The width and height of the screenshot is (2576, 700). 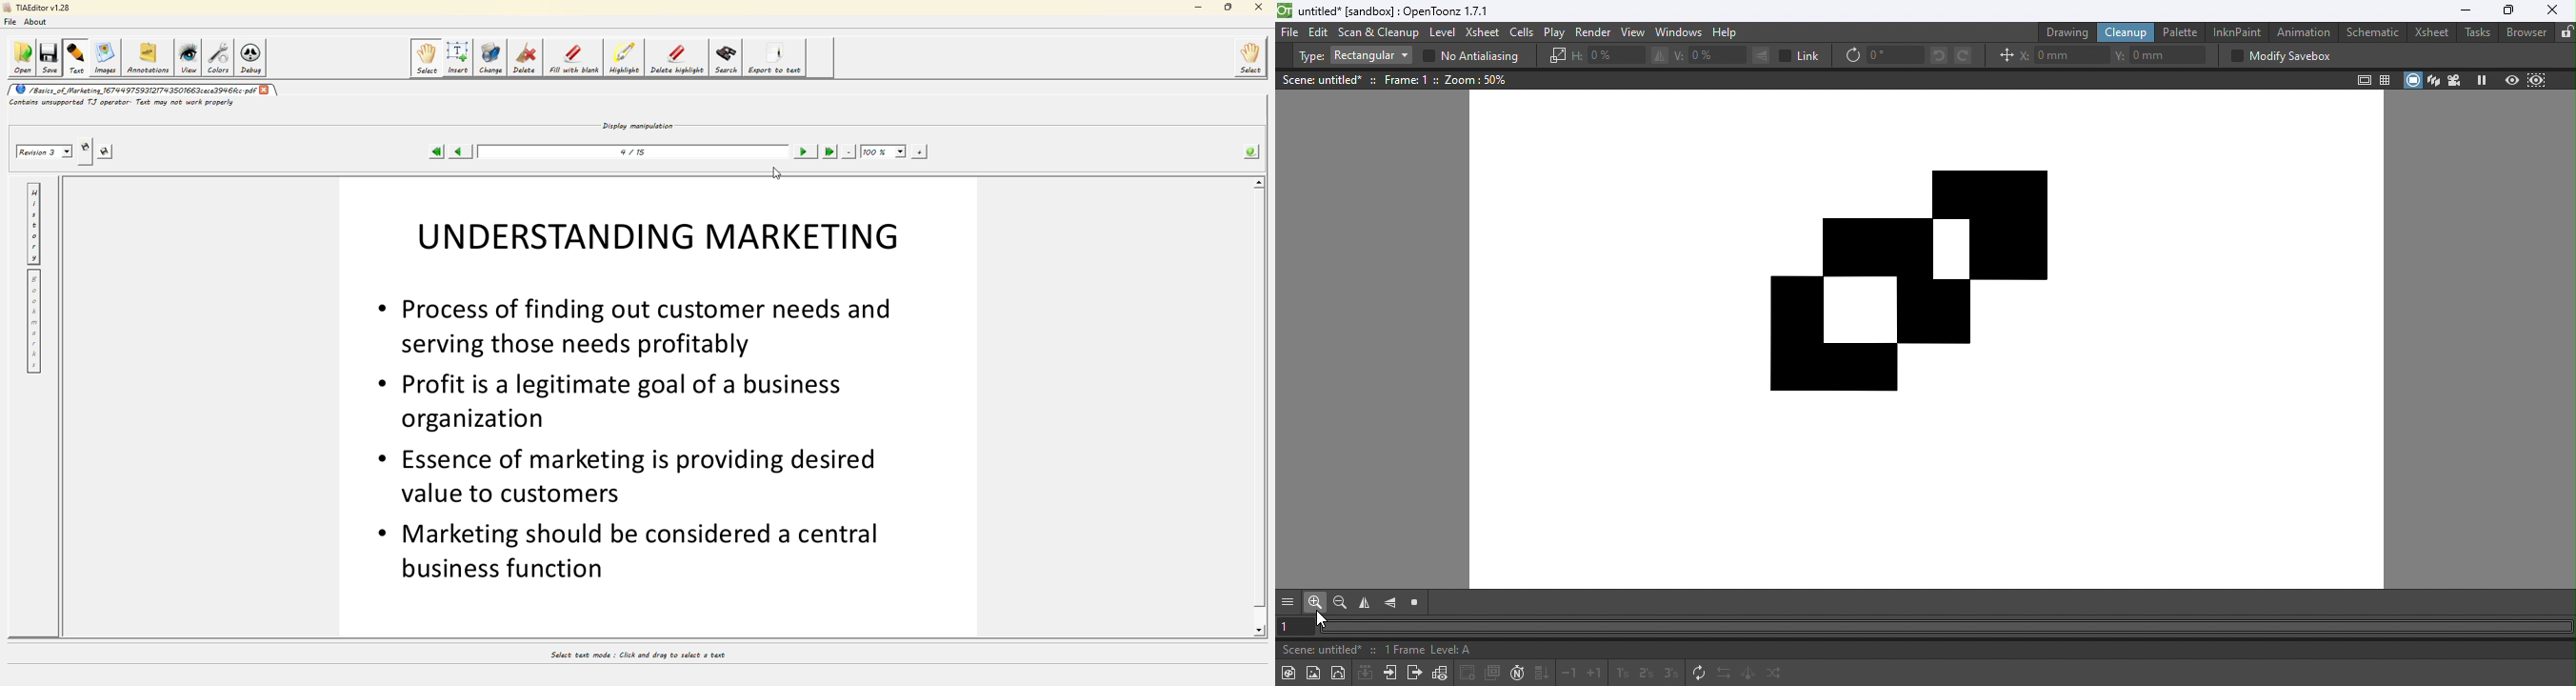 What do you see at coordinates (1521, 33) in the screenshot?
I see `Cells` at bounding box center [1521, 33].